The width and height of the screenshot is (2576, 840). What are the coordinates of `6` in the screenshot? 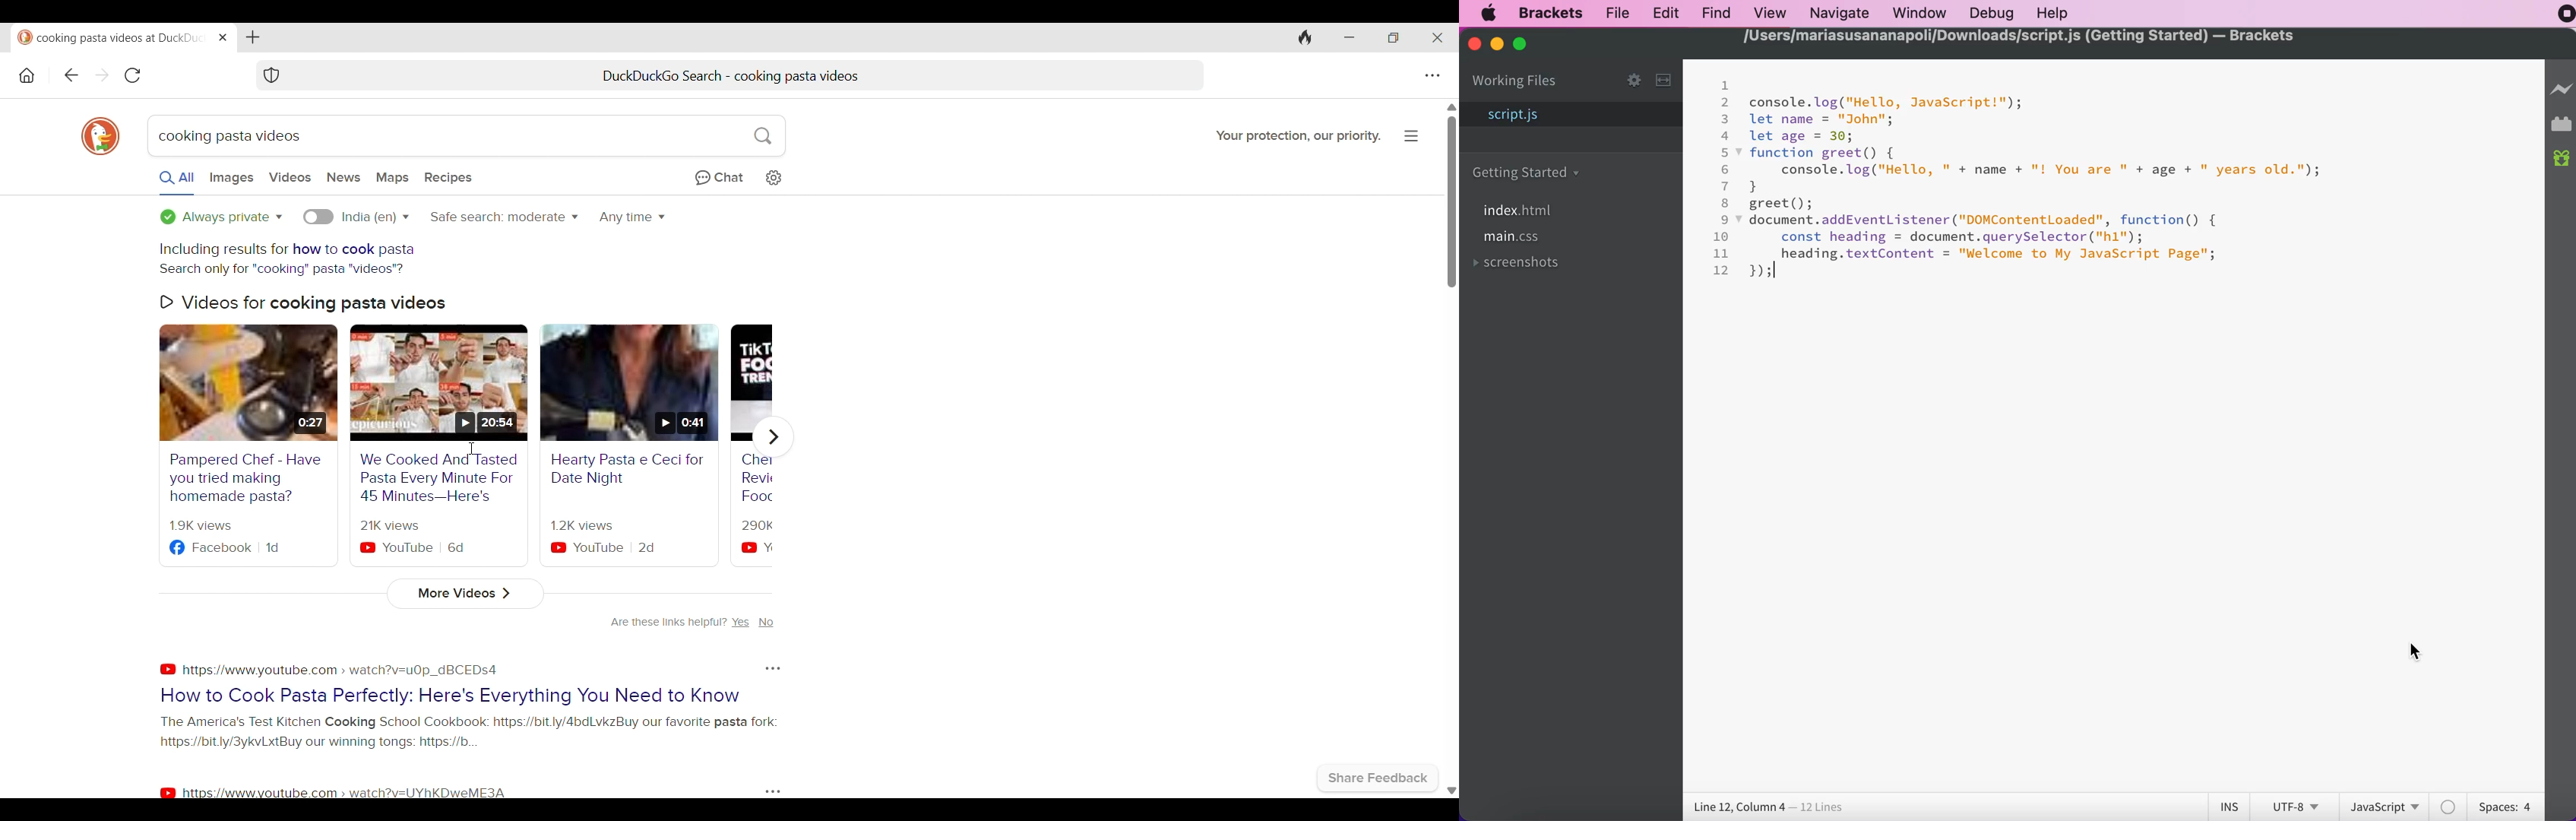 It's located at (1725, 170).